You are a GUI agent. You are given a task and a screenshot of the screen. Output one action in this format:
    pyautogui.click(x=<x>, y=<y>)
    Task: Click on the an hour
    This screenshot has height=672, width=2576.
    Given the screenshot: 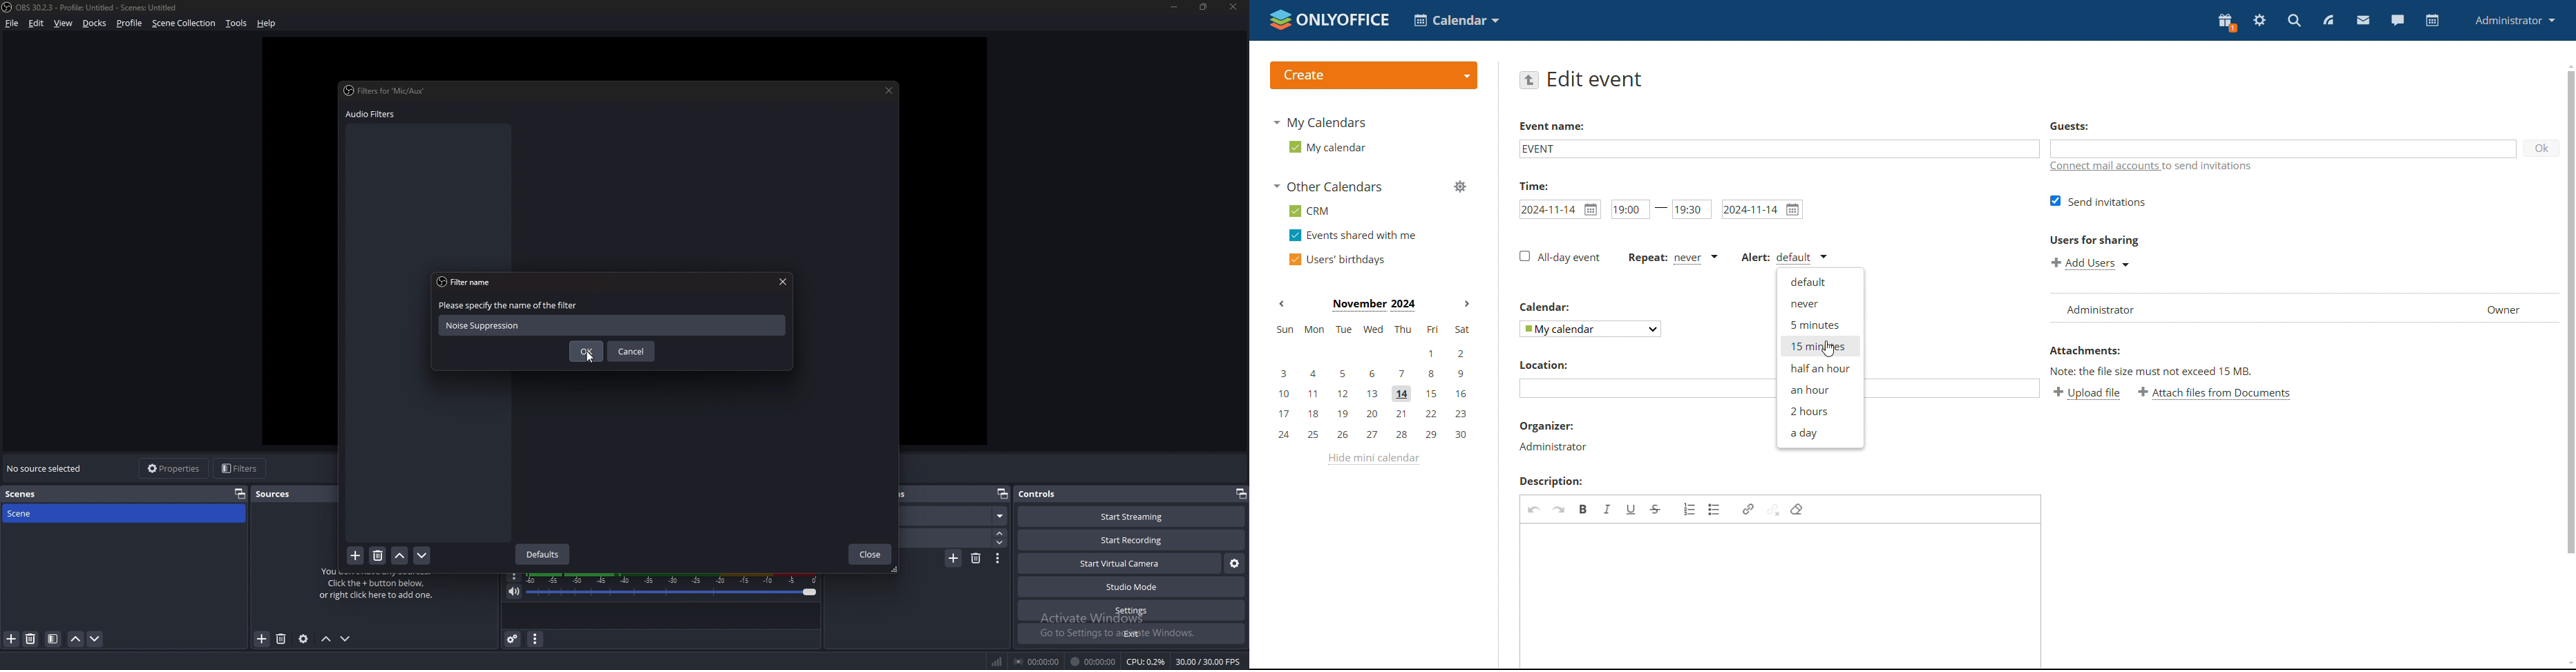 What is the action you would take?
    pyautogui.click(x=1819, y=389)
    